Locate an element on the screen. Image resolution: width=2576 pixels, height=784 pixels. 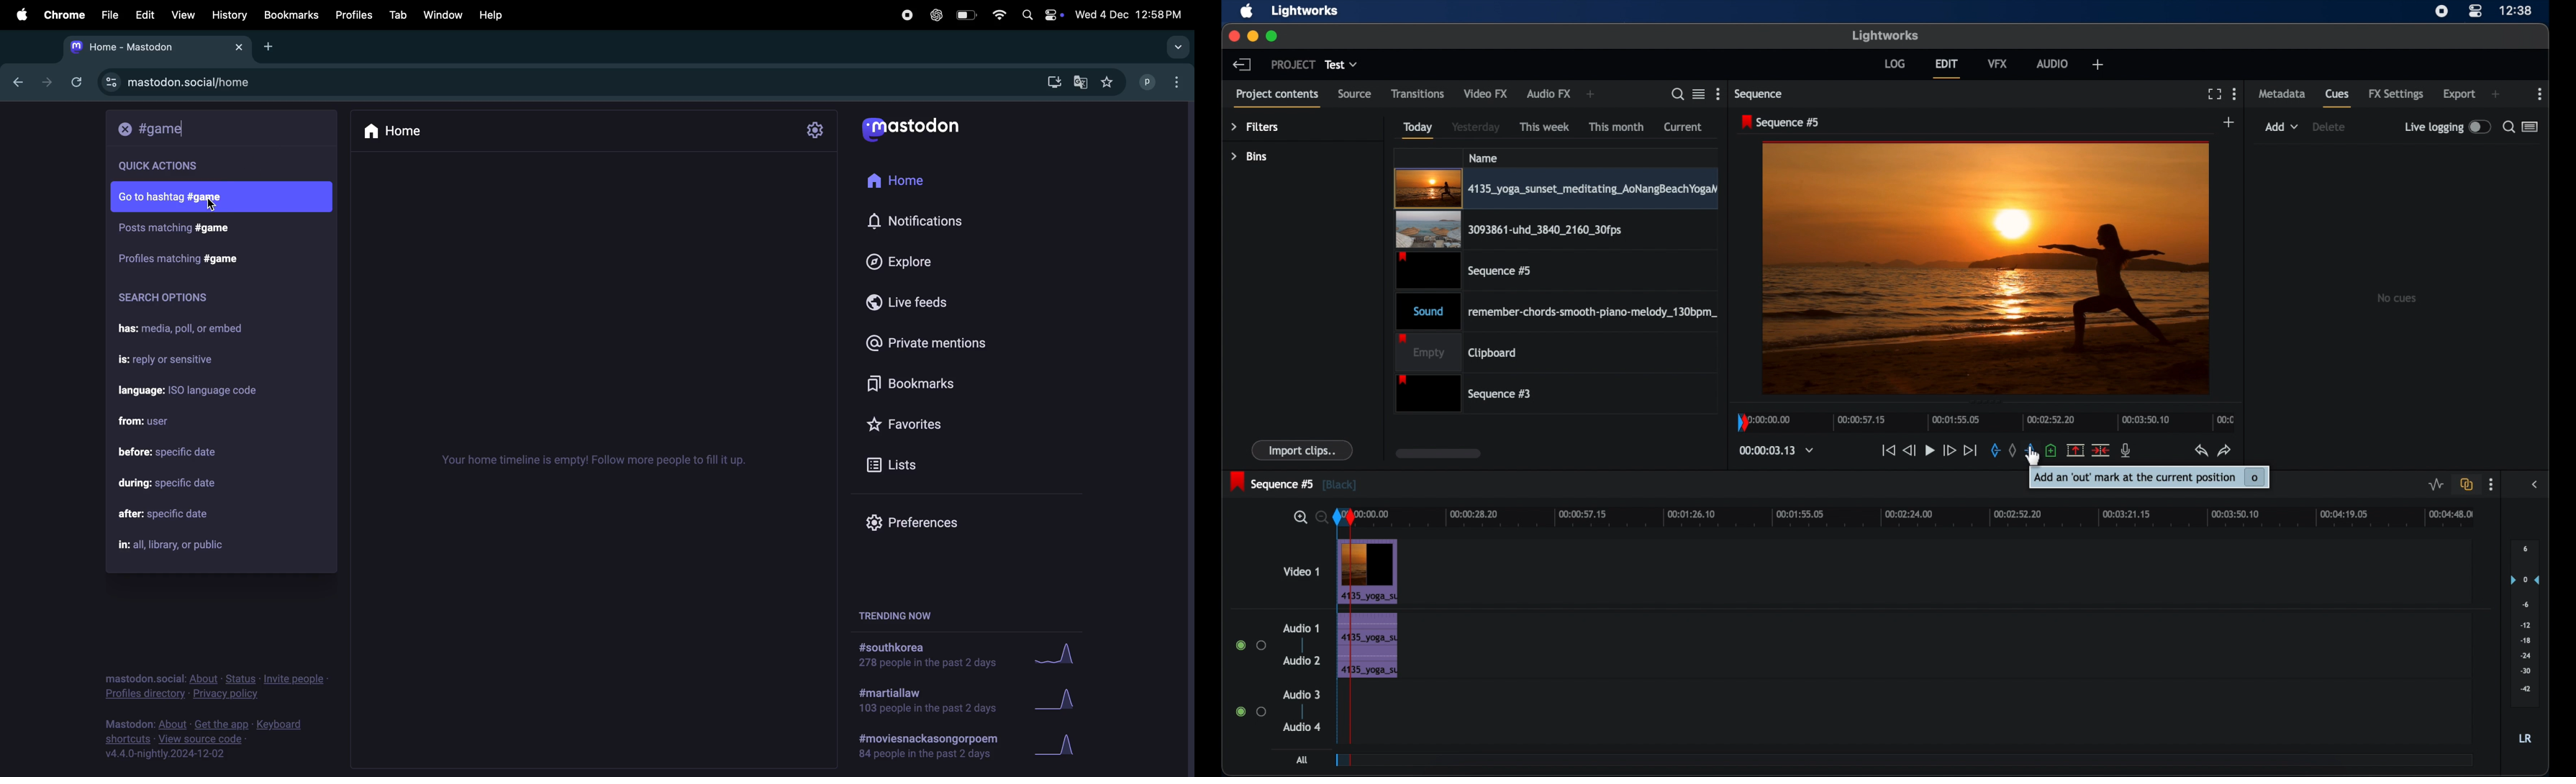
sequence is located at coordinates (1780, 122).